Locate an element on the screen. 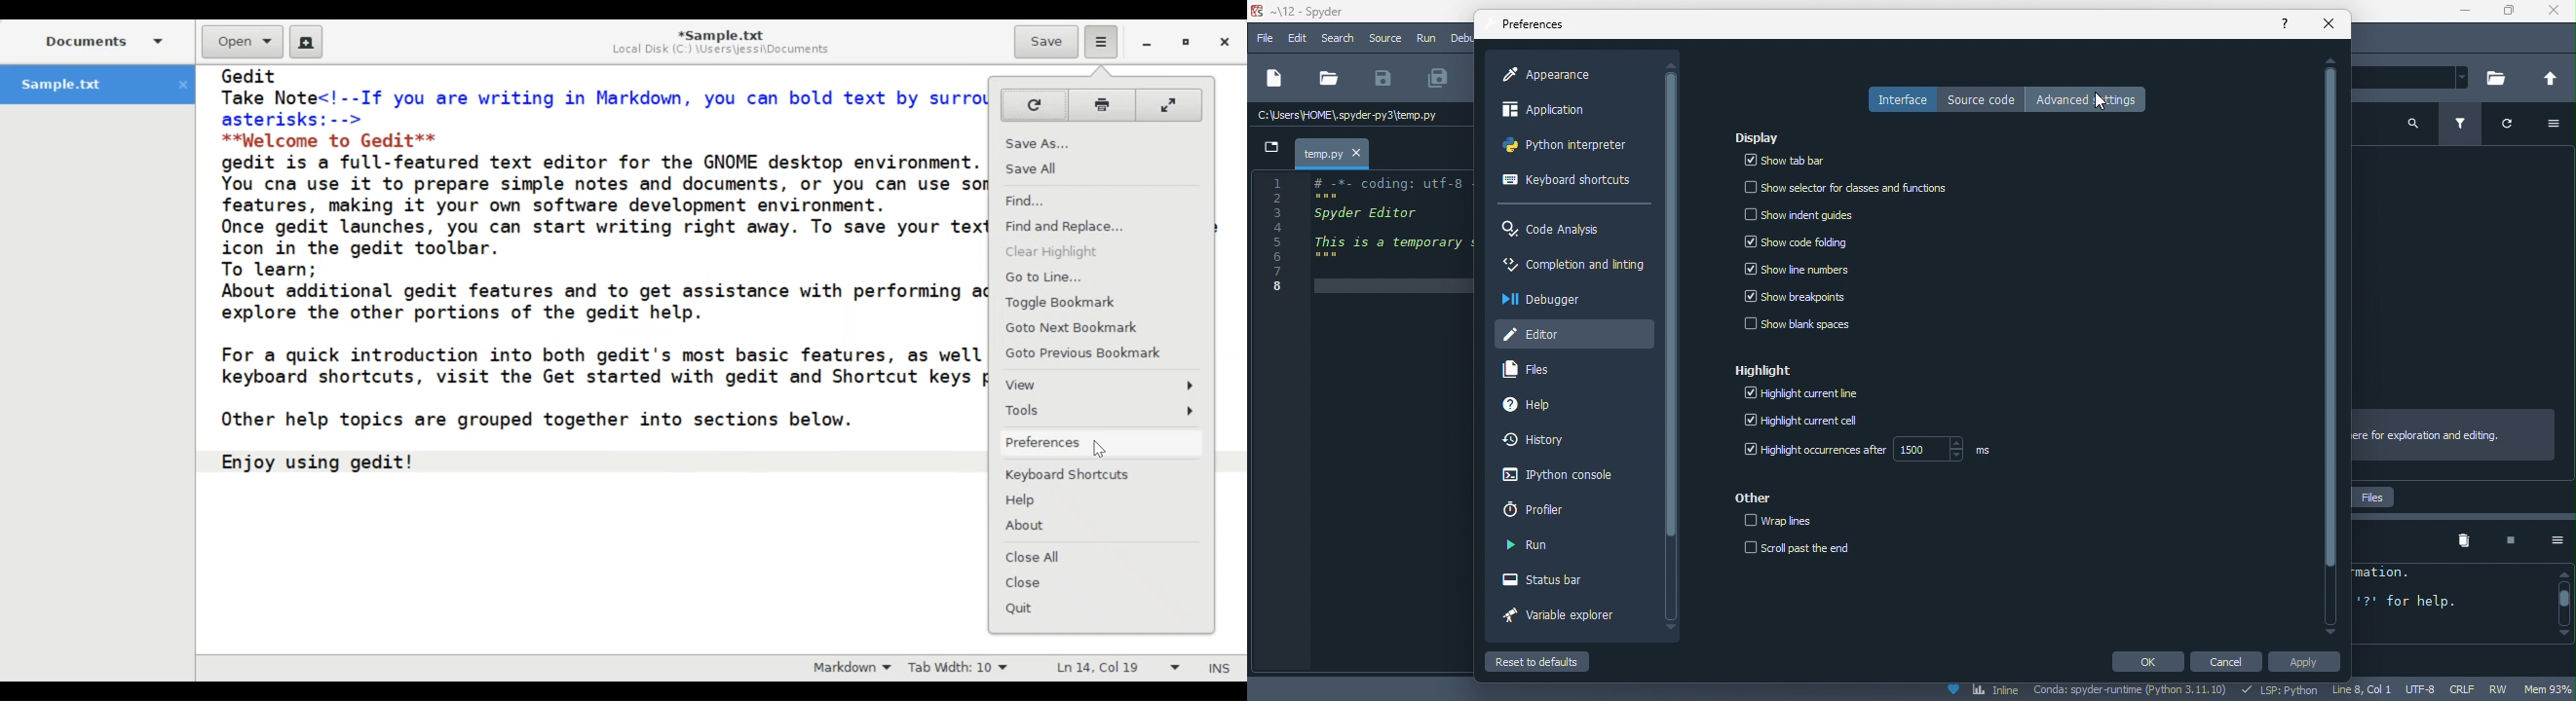 The image size is (2576, 728). Tools is located at coordinates (1100, 411).